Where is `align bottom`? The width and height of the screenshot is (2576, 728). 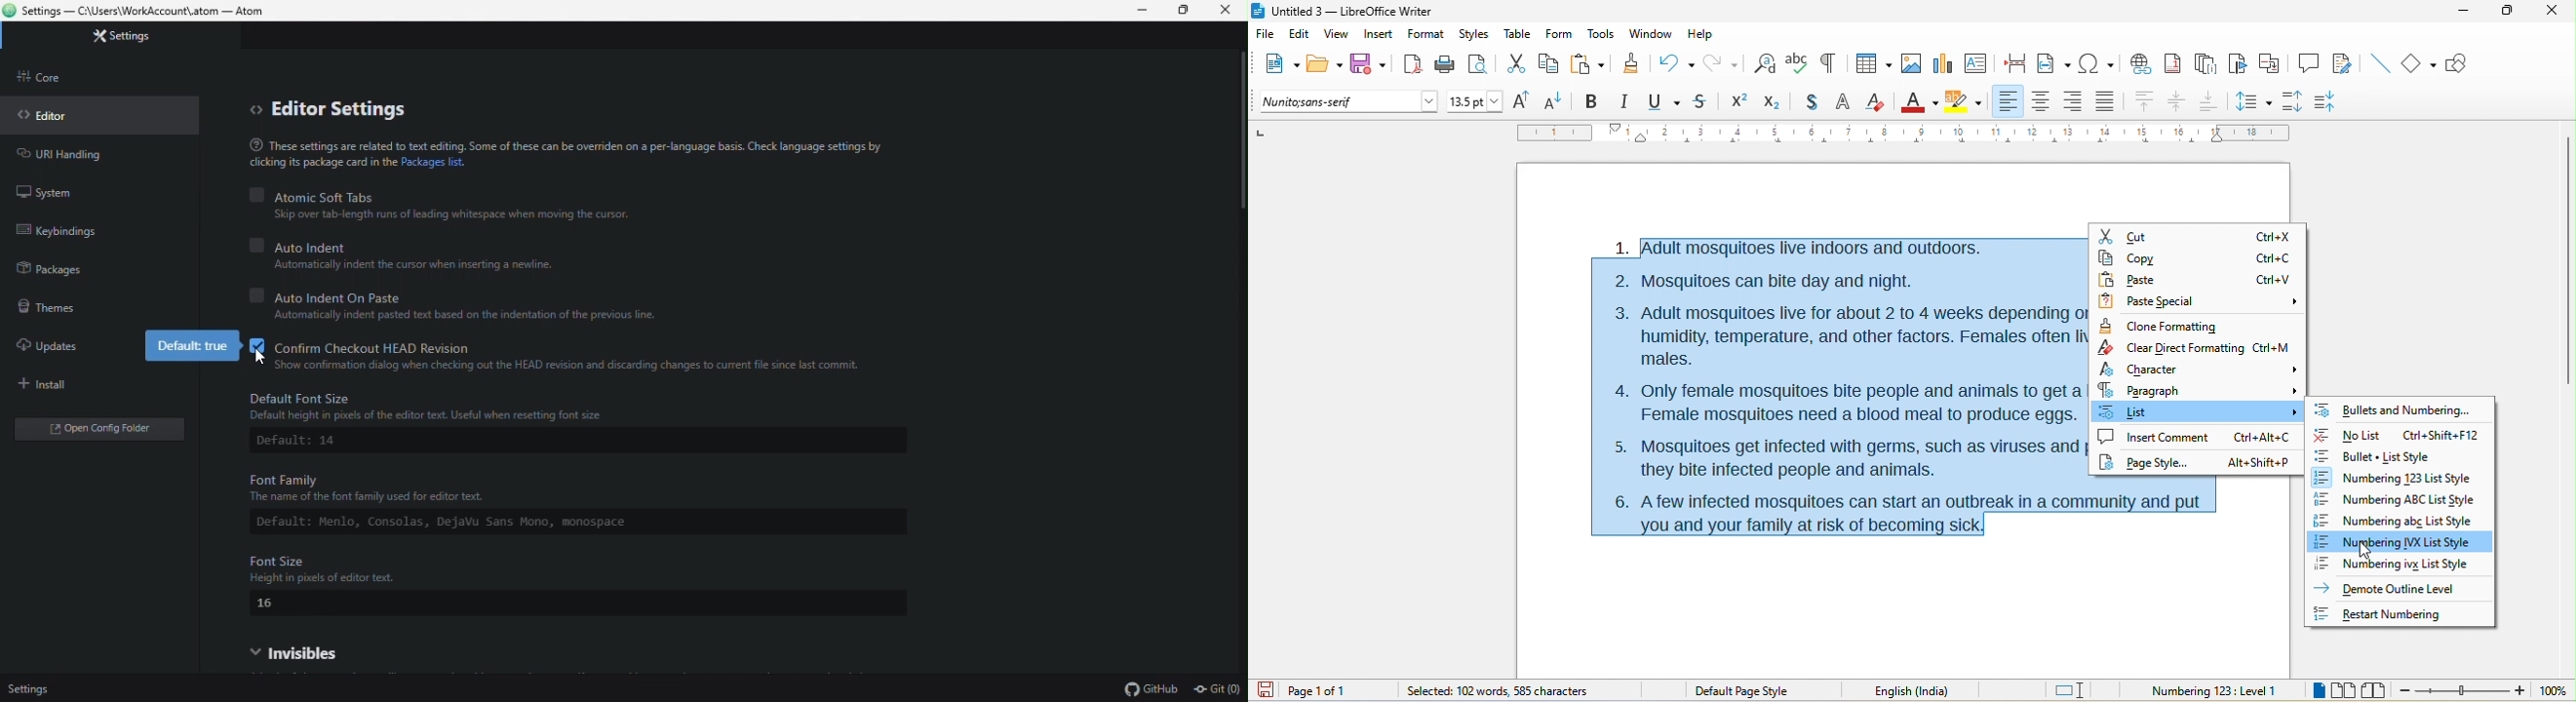
align bottom is located at coordinates (2209, 101).